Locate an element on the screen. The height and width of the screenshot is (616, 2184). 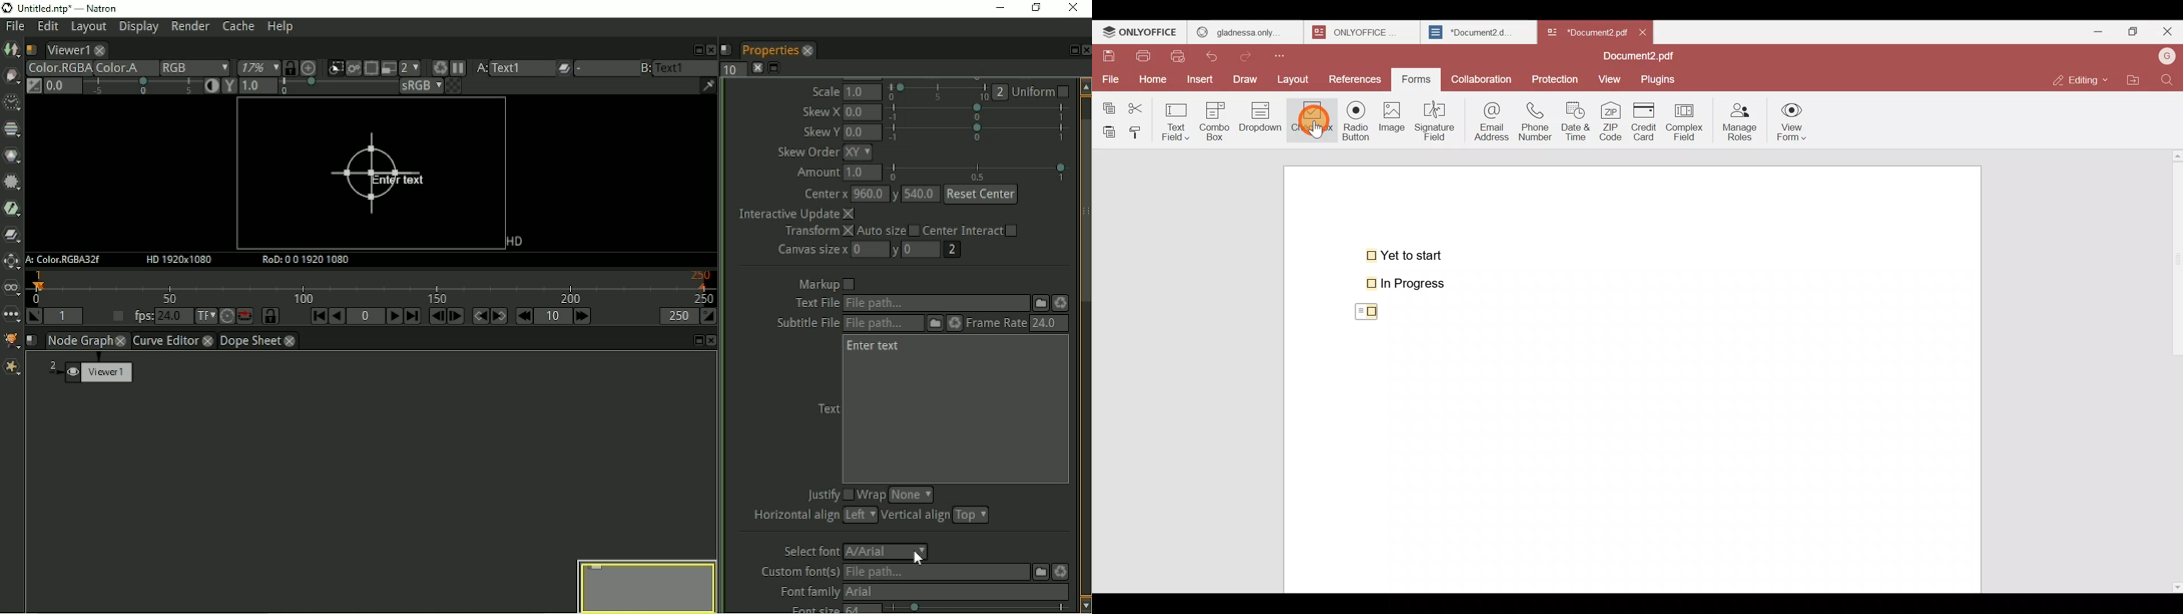
Document2.d is located at coordinates (1478, 35).